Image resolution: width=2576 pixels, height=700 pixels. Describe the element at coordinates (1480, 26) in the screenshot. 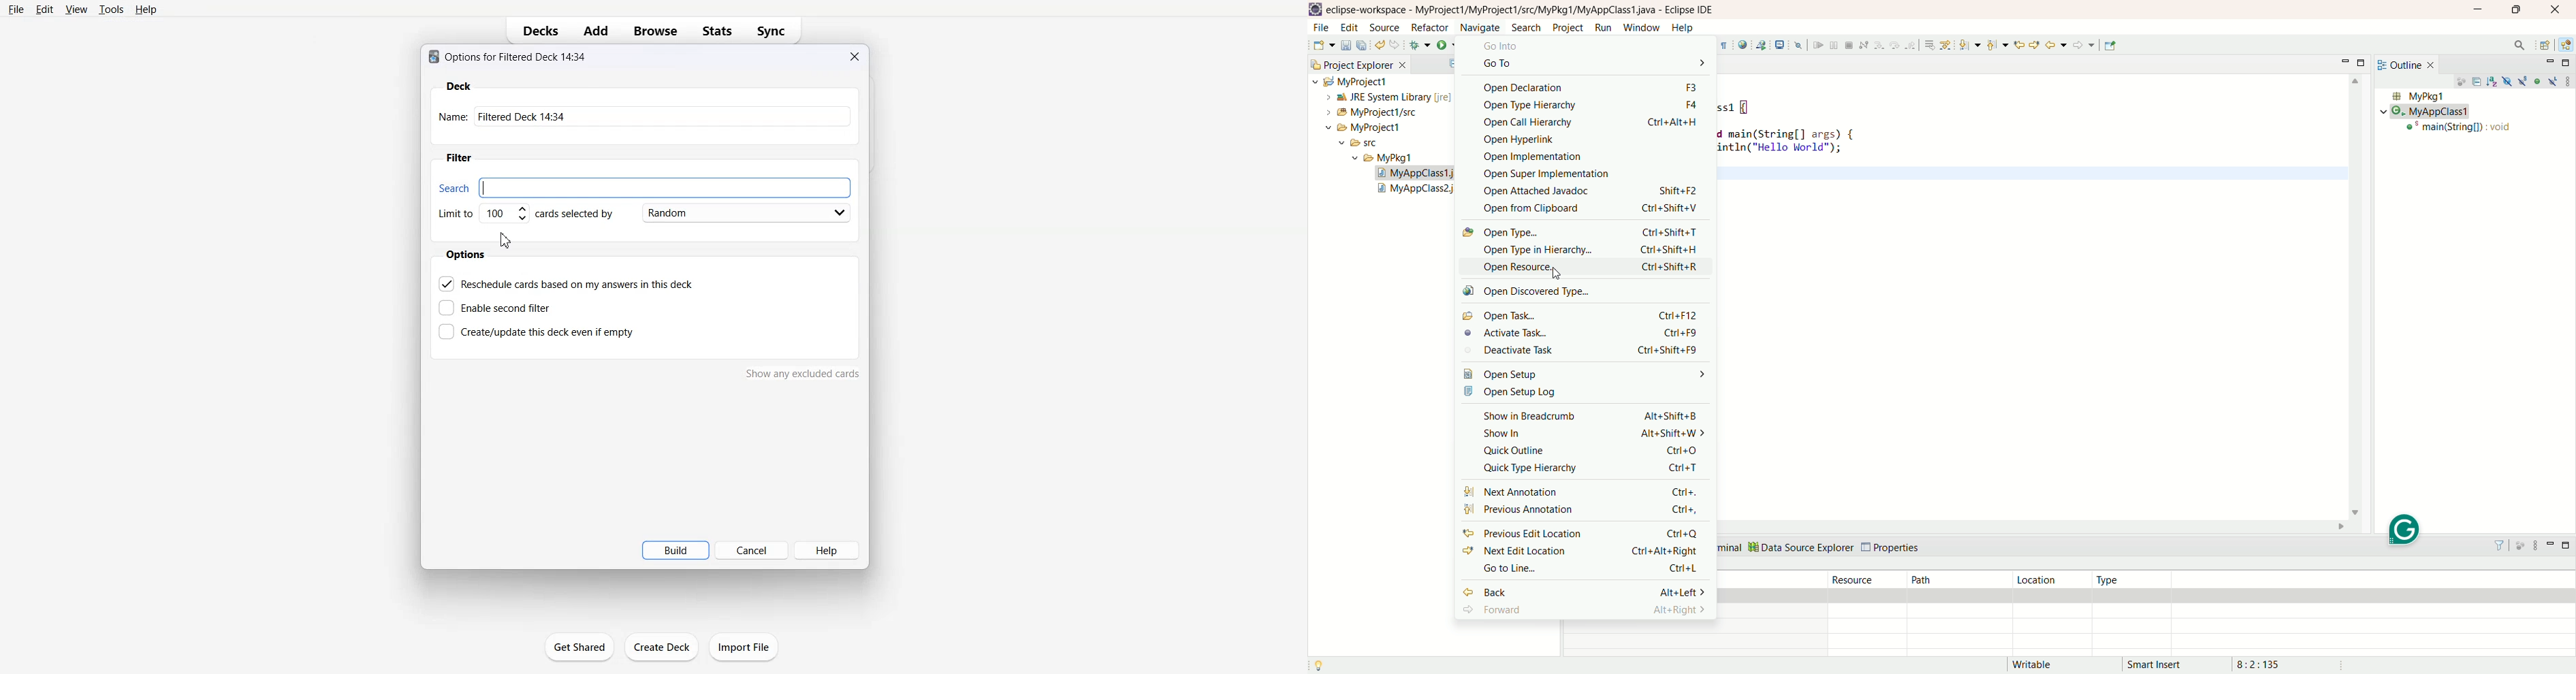

I see `navigate` at that location.